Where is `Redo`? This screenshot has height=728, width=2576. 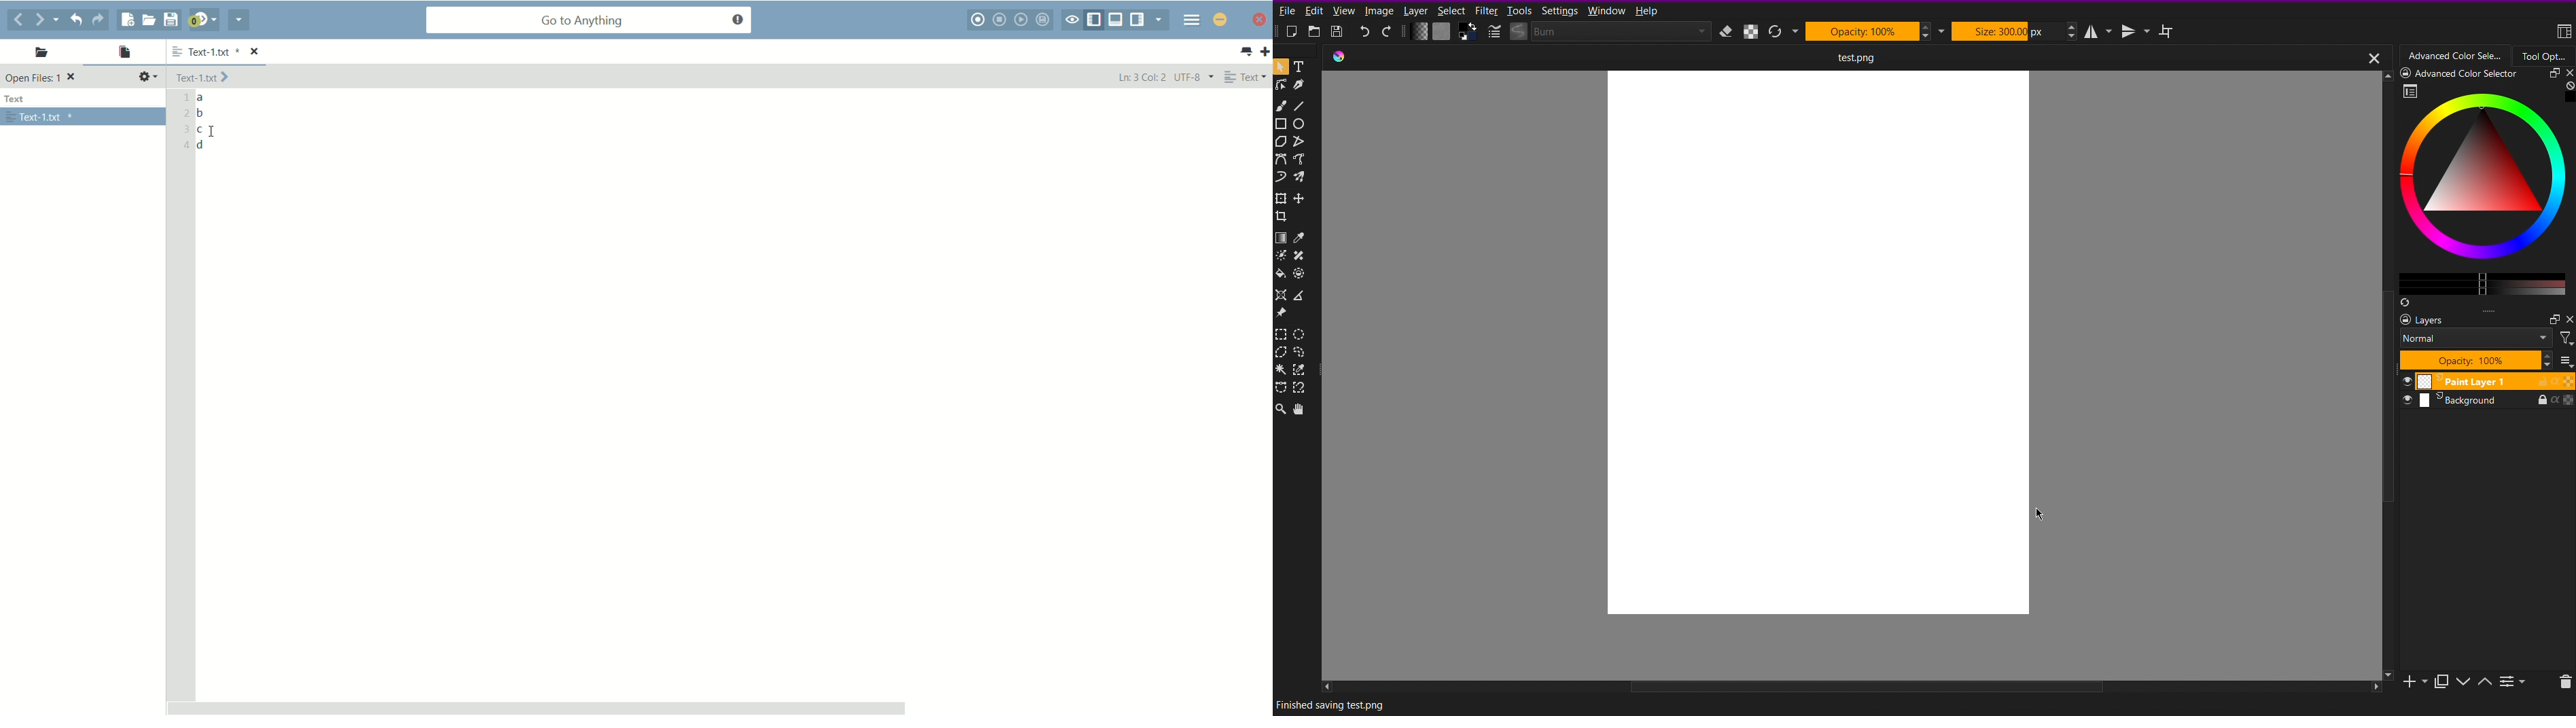
Redo is located at coordinates (1388, 33).